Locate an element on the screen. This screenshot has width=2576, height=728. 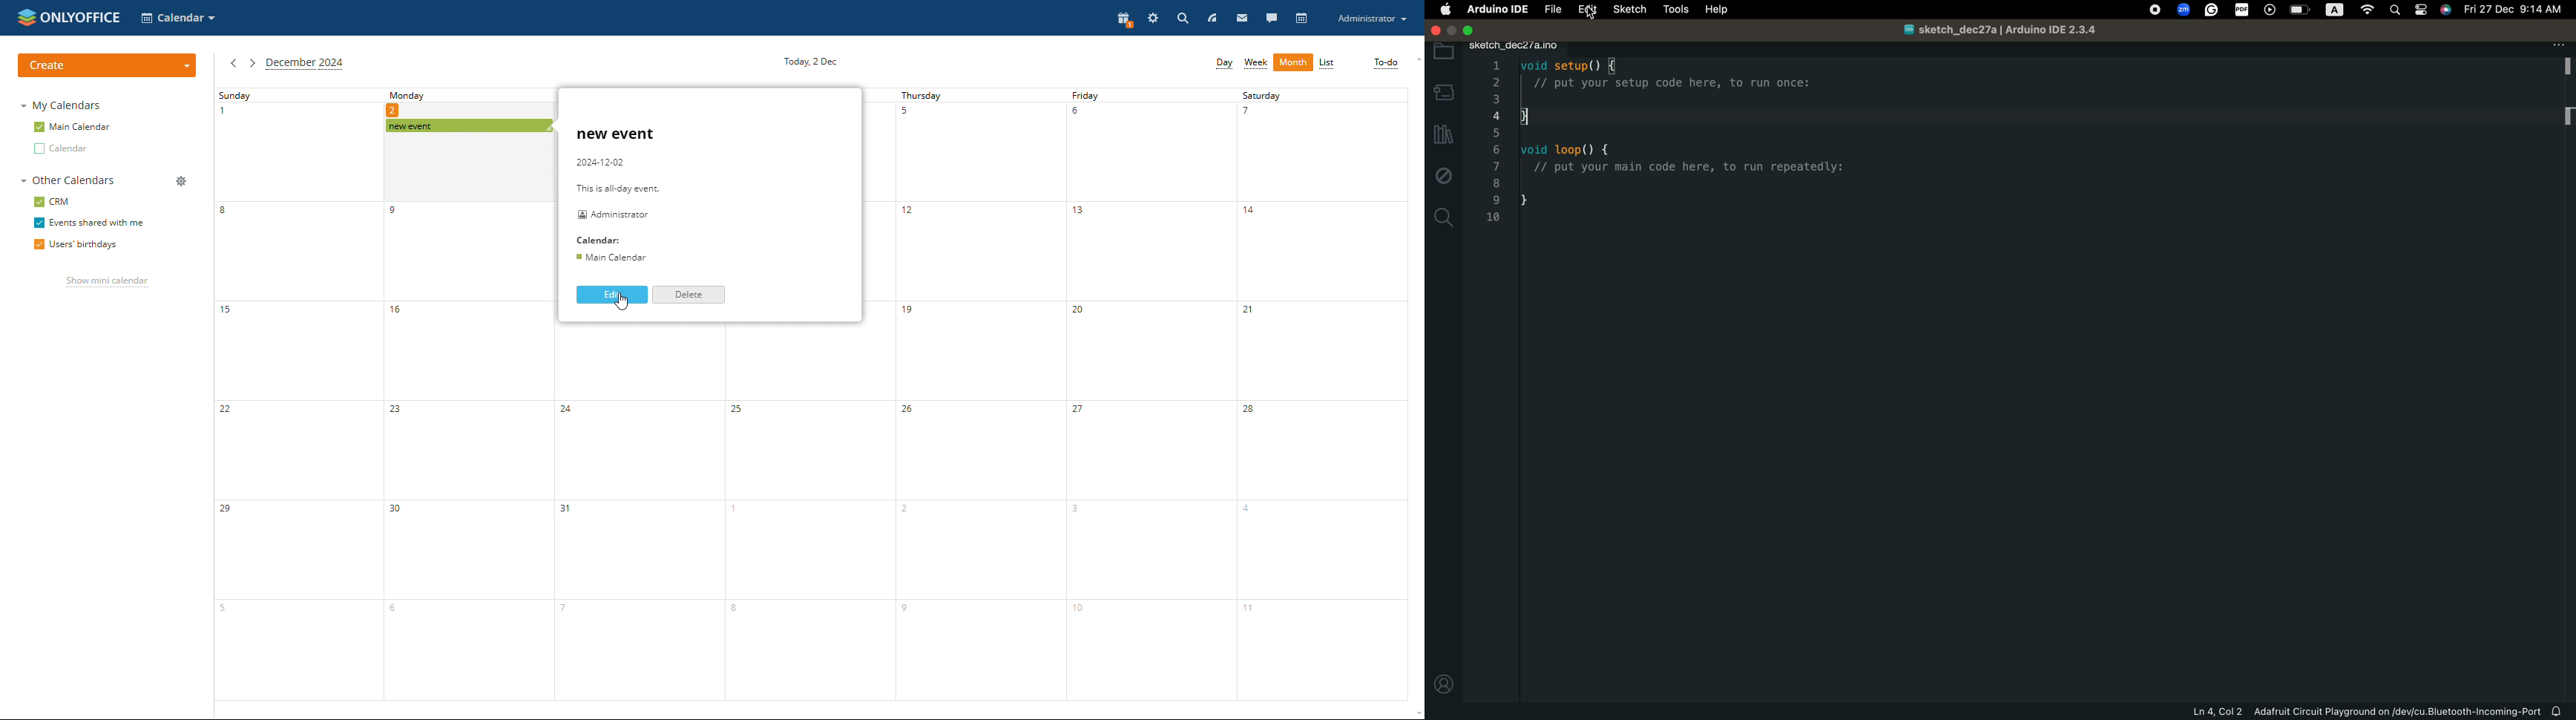
next month is located at coordinates (251, 64).